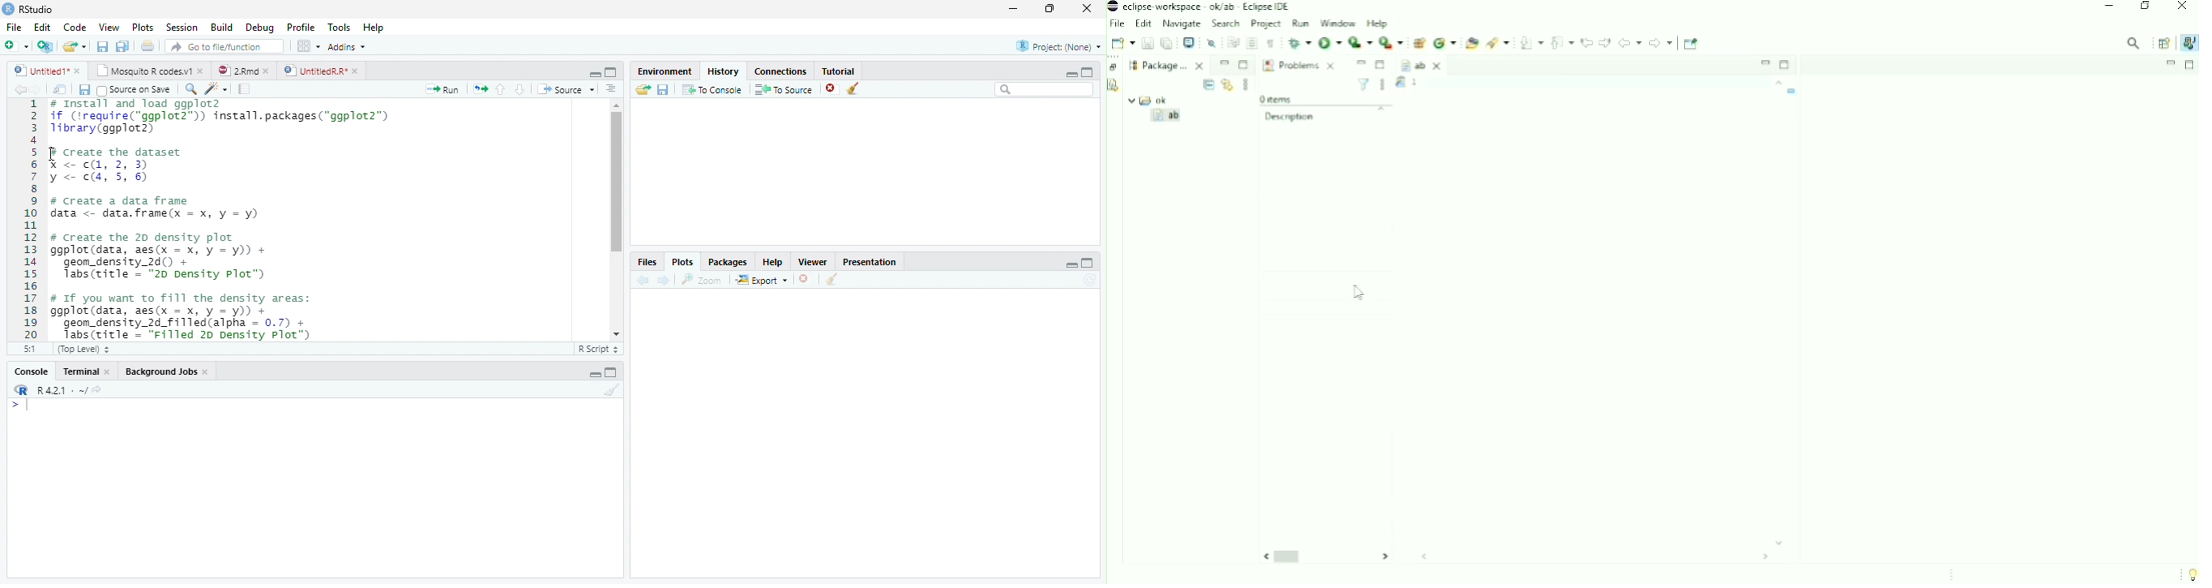  What do you see at coordinates (666, 281) in the screenshot?
I see `next` at bounding box center [666, 281].